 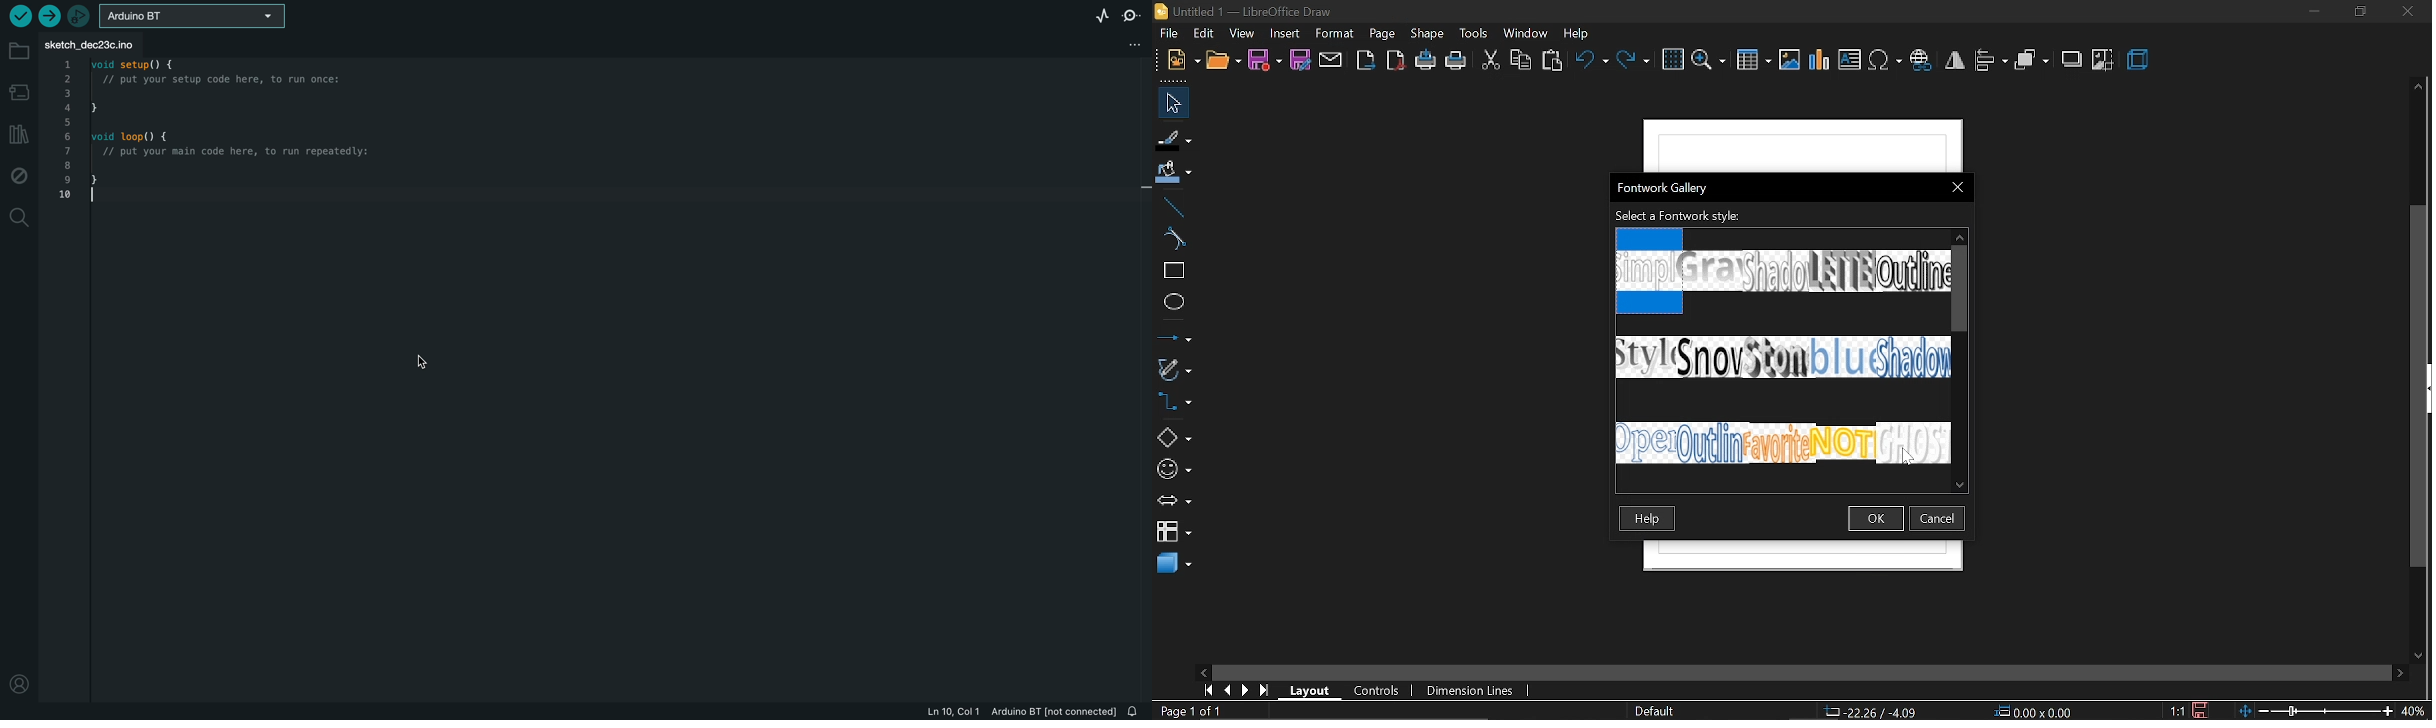 I want to click on vertical scrollbar, so click(x=2420, y=388).